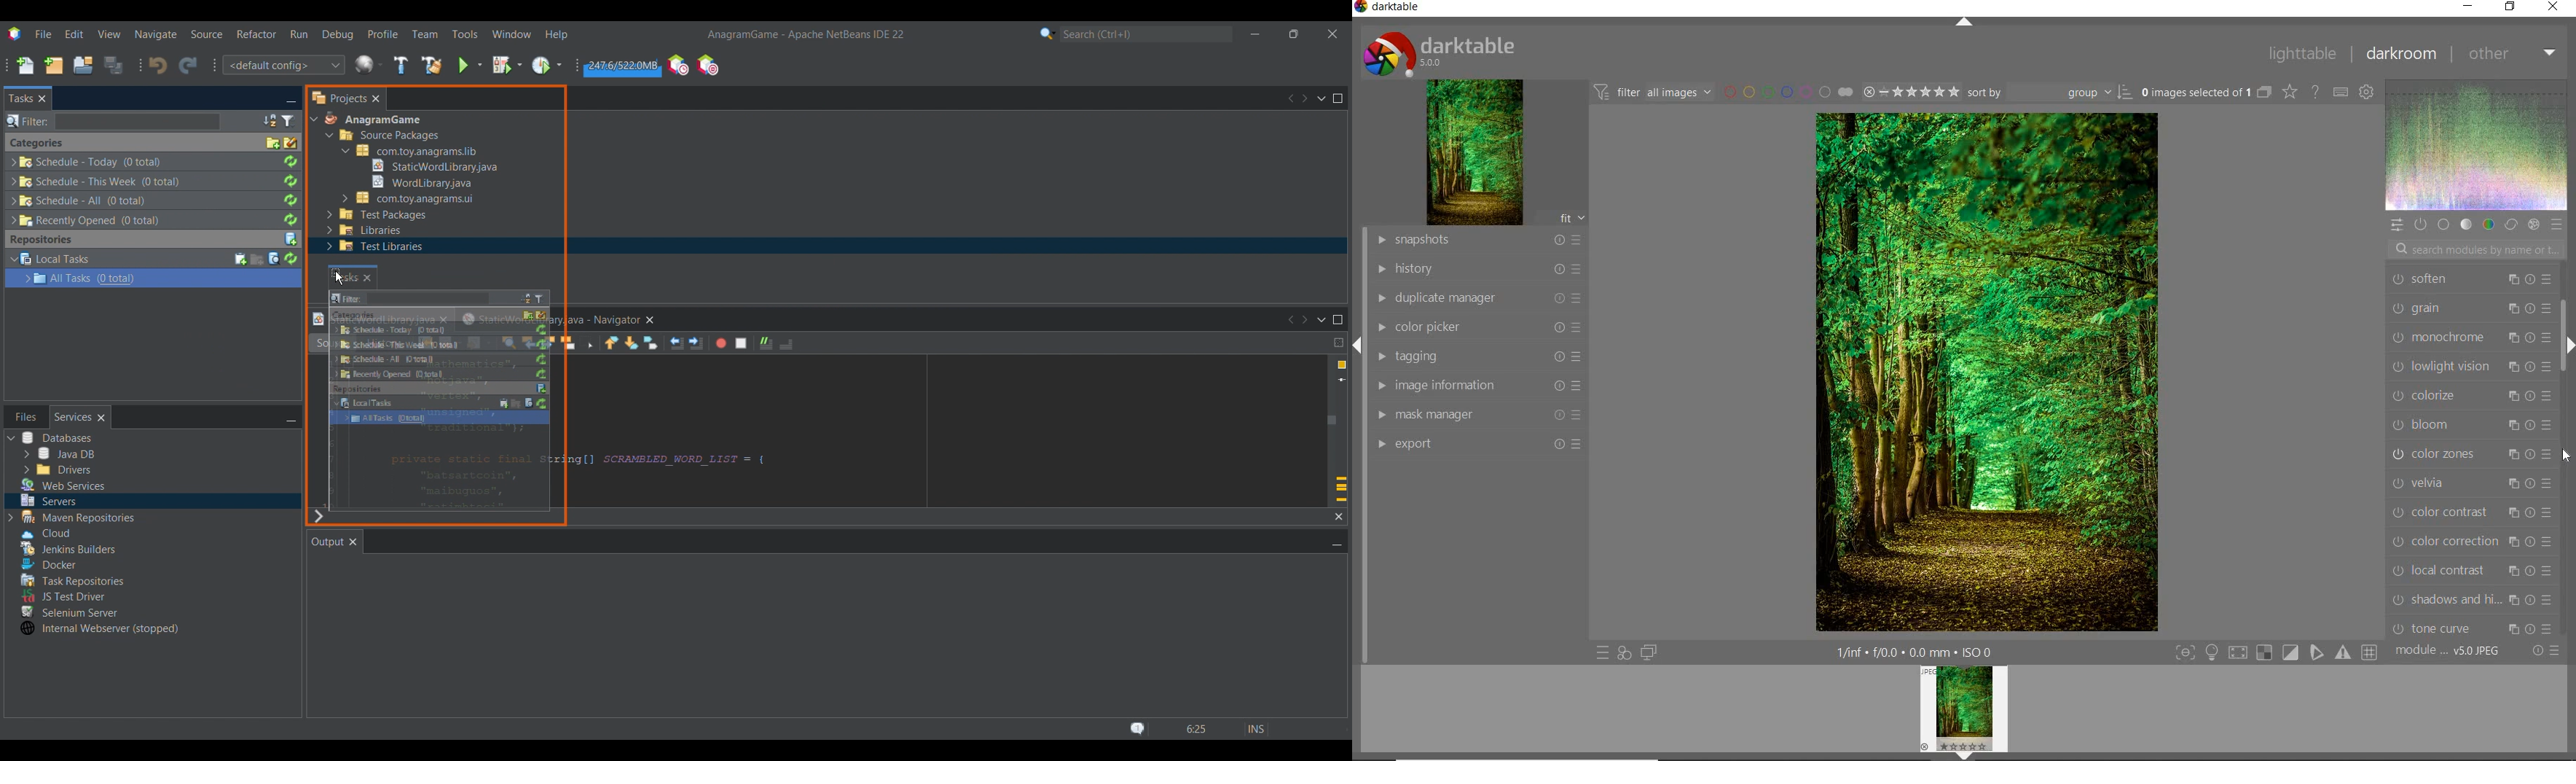  Describe the element at coordinates (1480, 445) in the screenshot. I see `EFFORT` at that location.